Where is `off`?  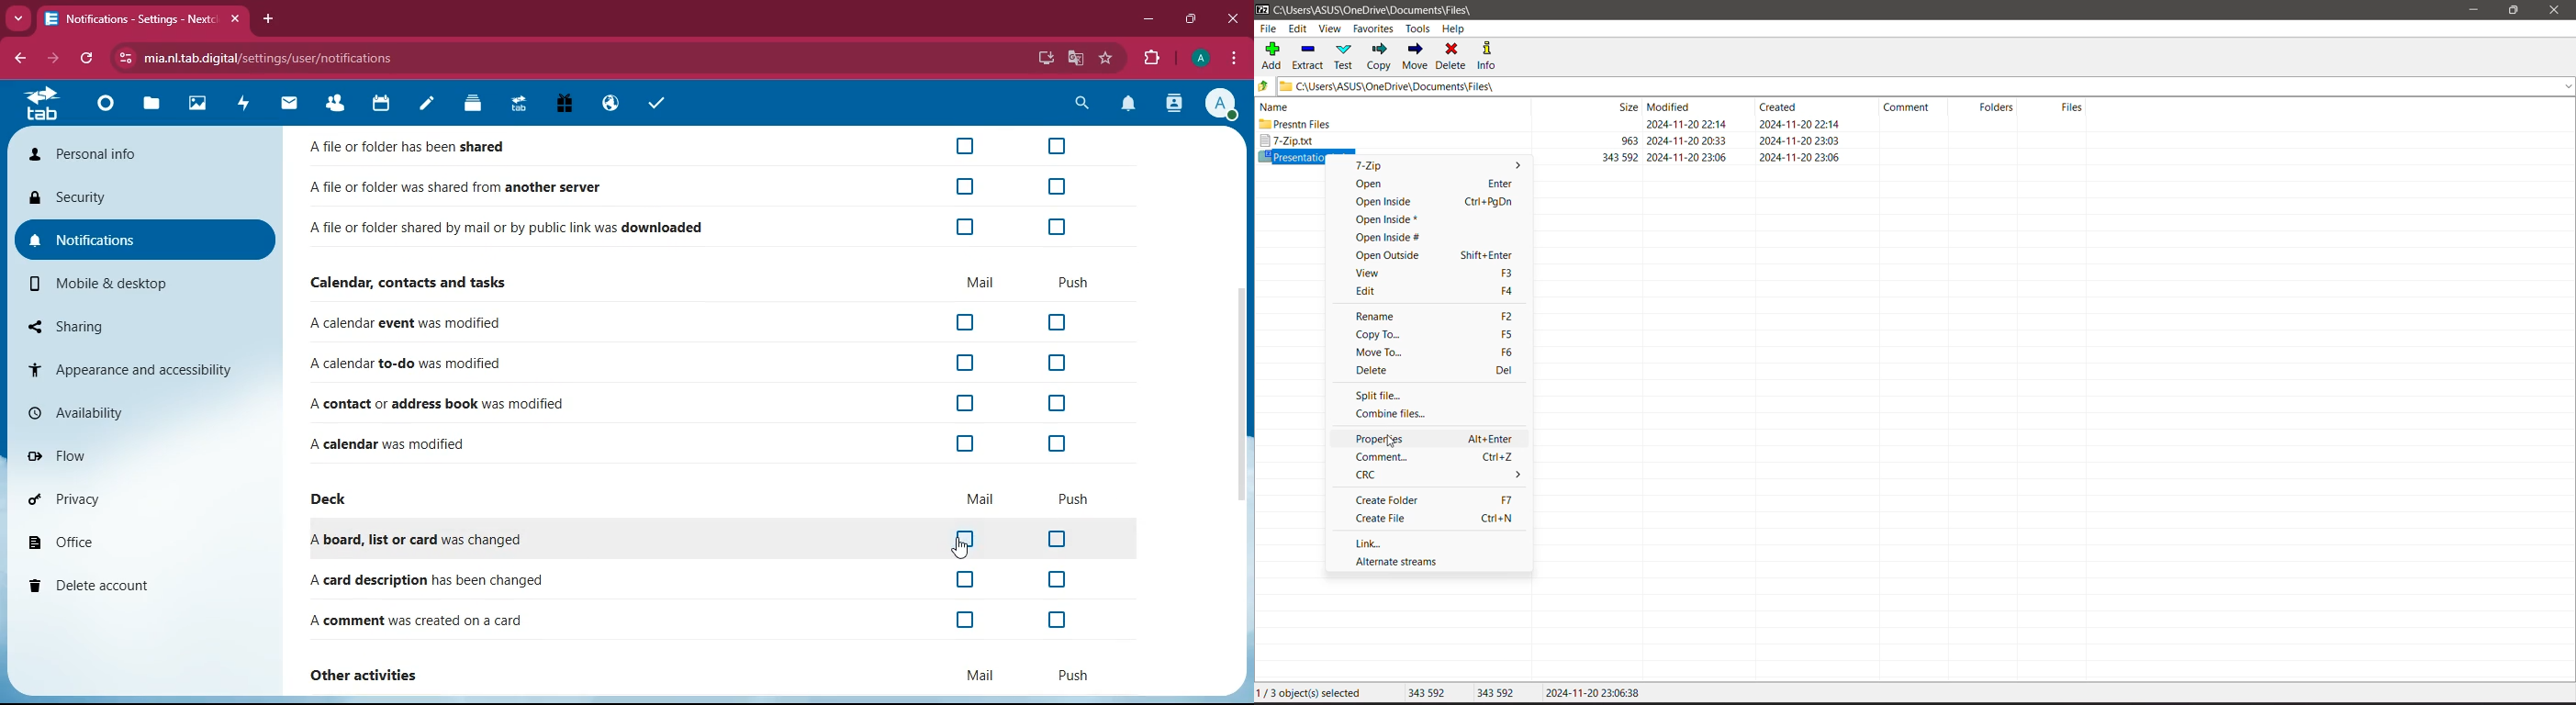
off is located at coordinates (968, 579).